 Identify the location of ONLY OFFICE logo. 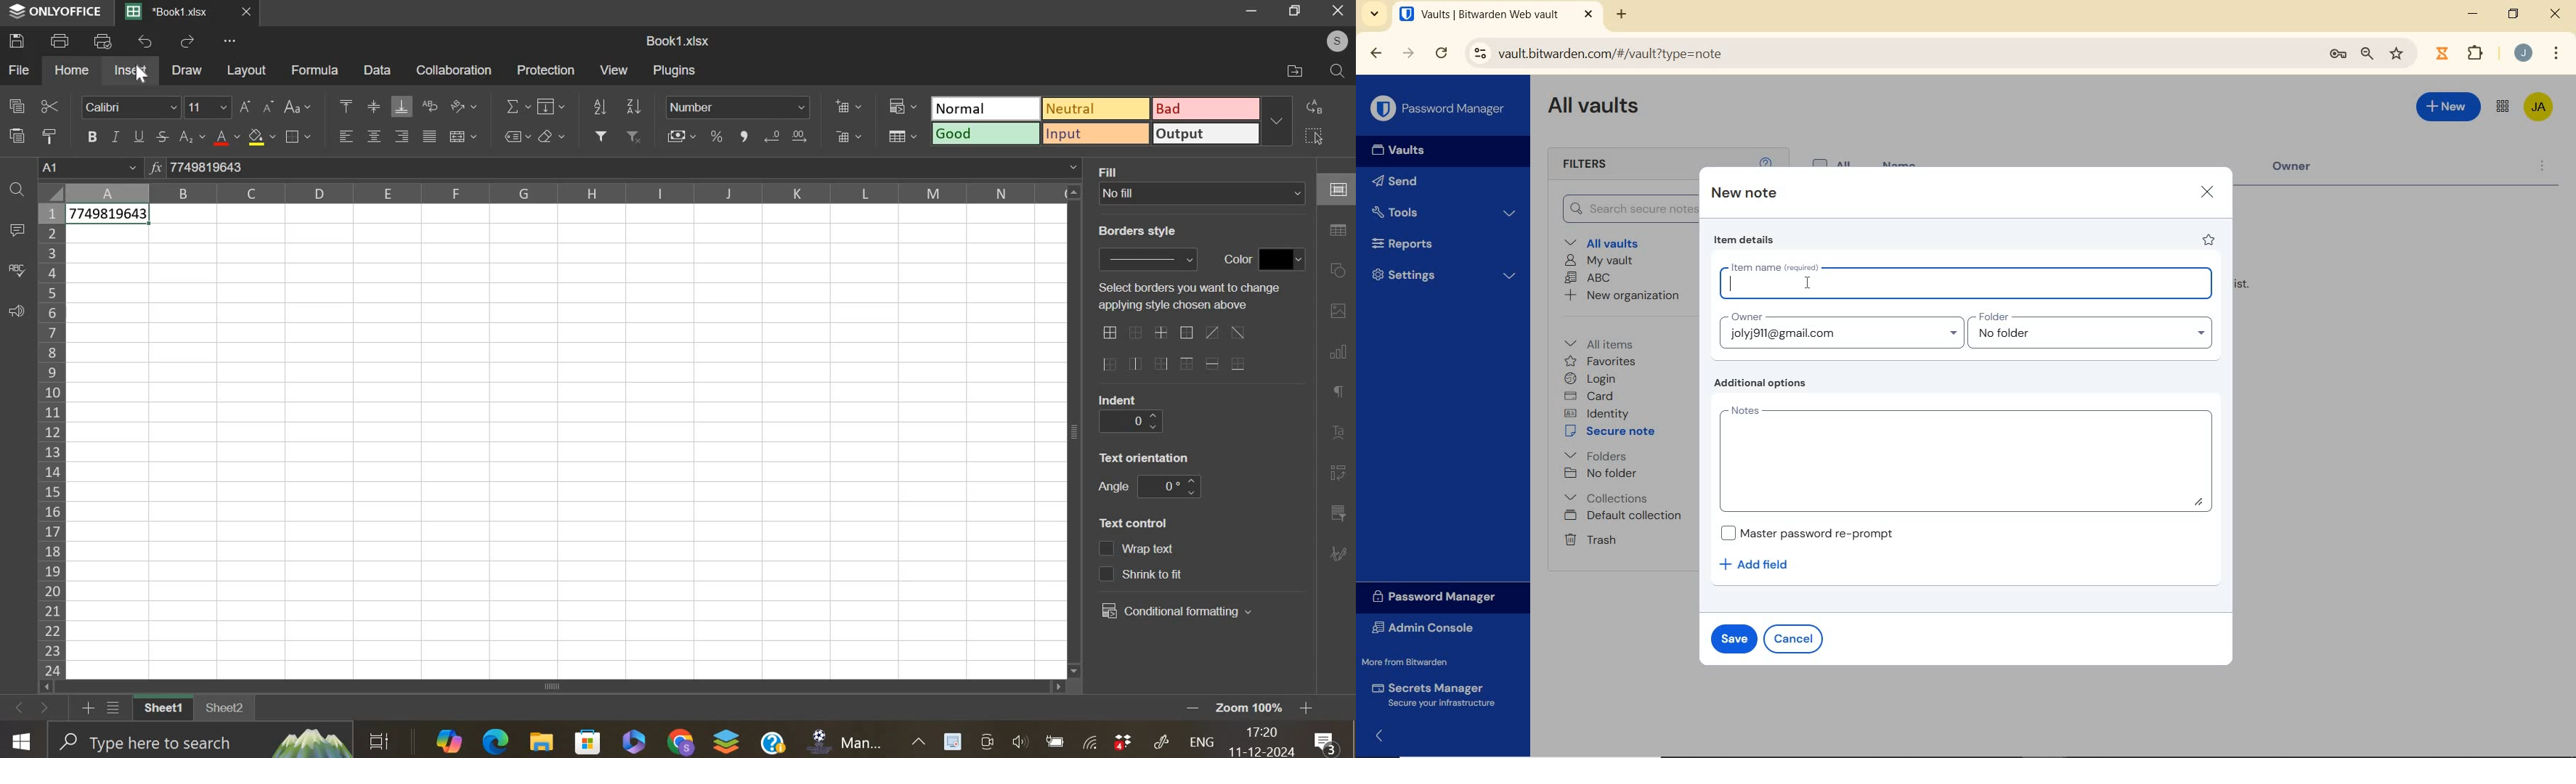
(56, 11).